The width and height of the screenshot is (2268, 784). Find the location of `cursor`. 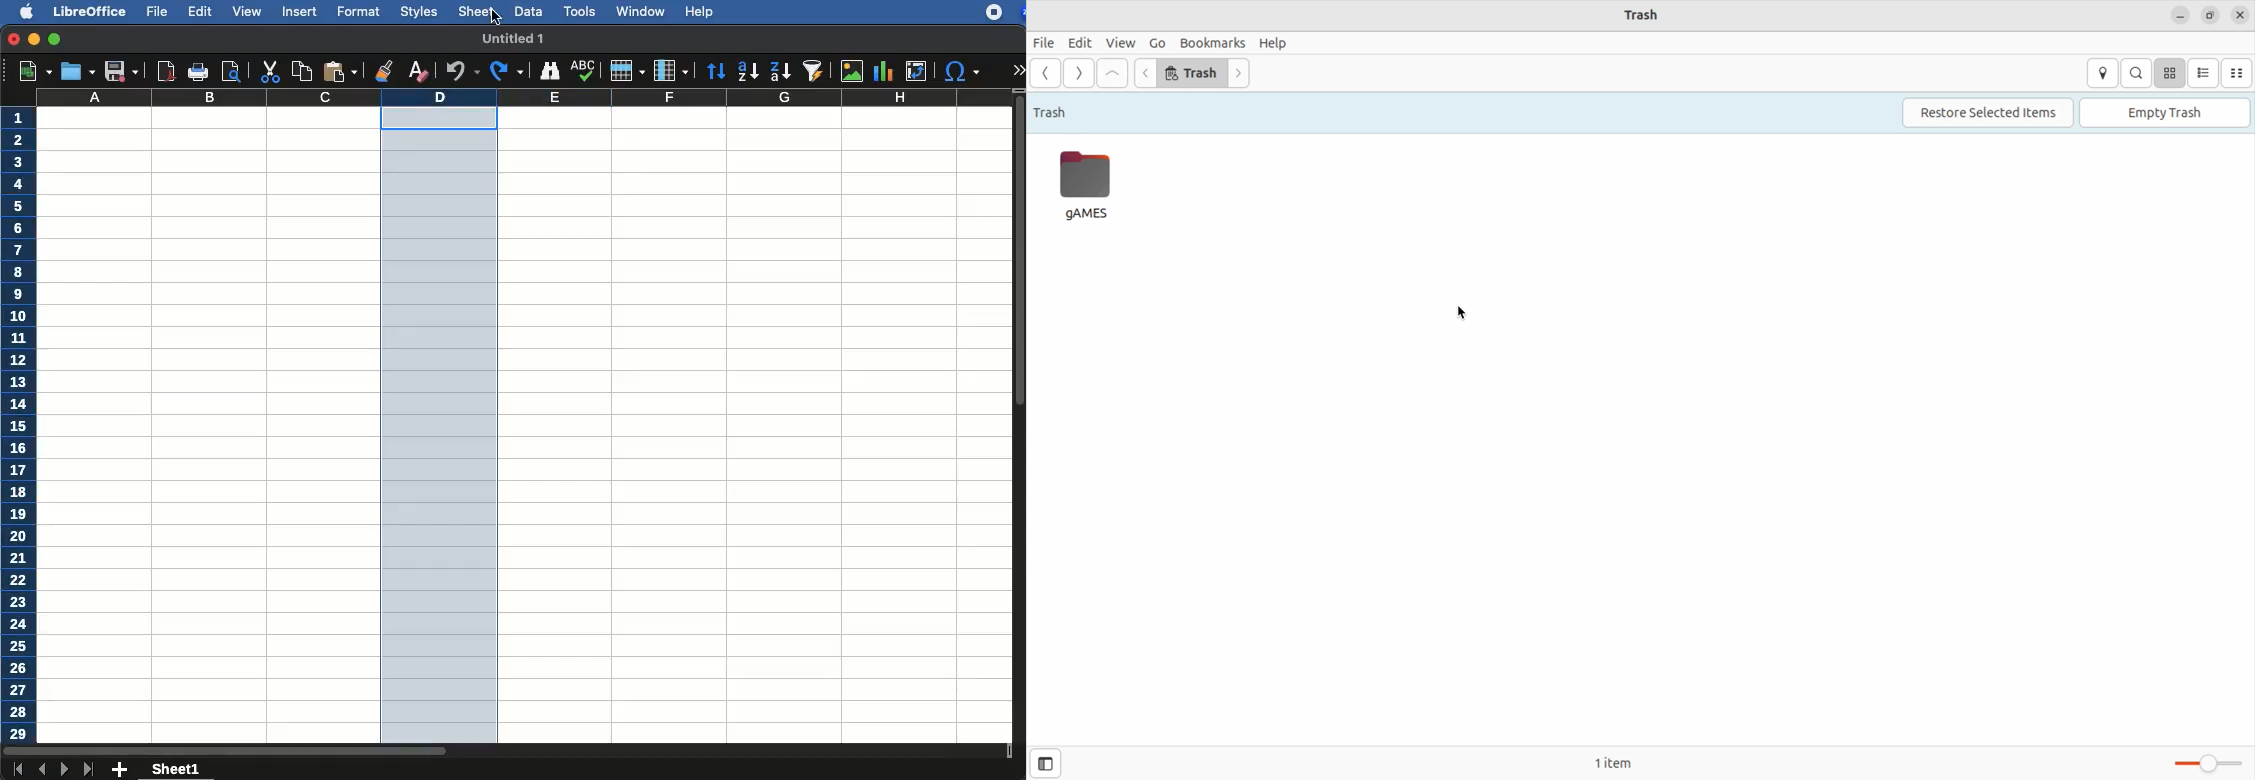

cursor is located at coordinates (496, 16).